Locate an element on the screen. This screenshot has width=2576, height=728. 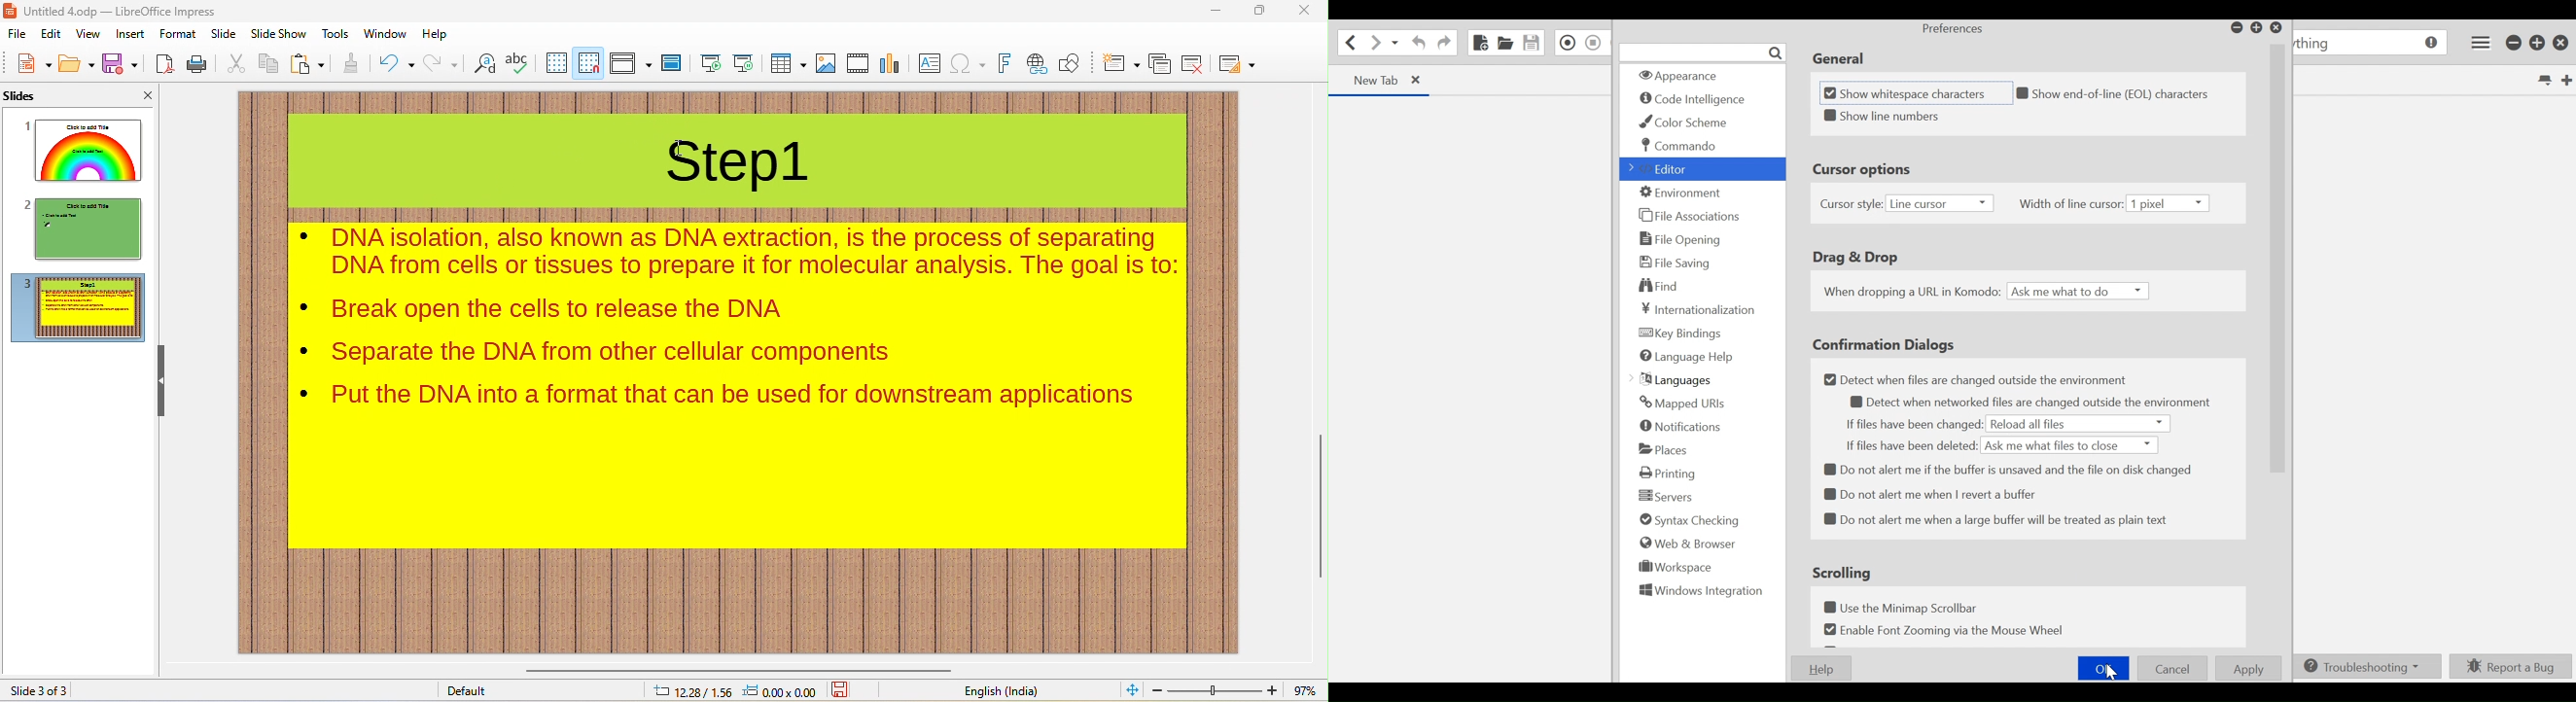
file is located at coordinates (18, 34).